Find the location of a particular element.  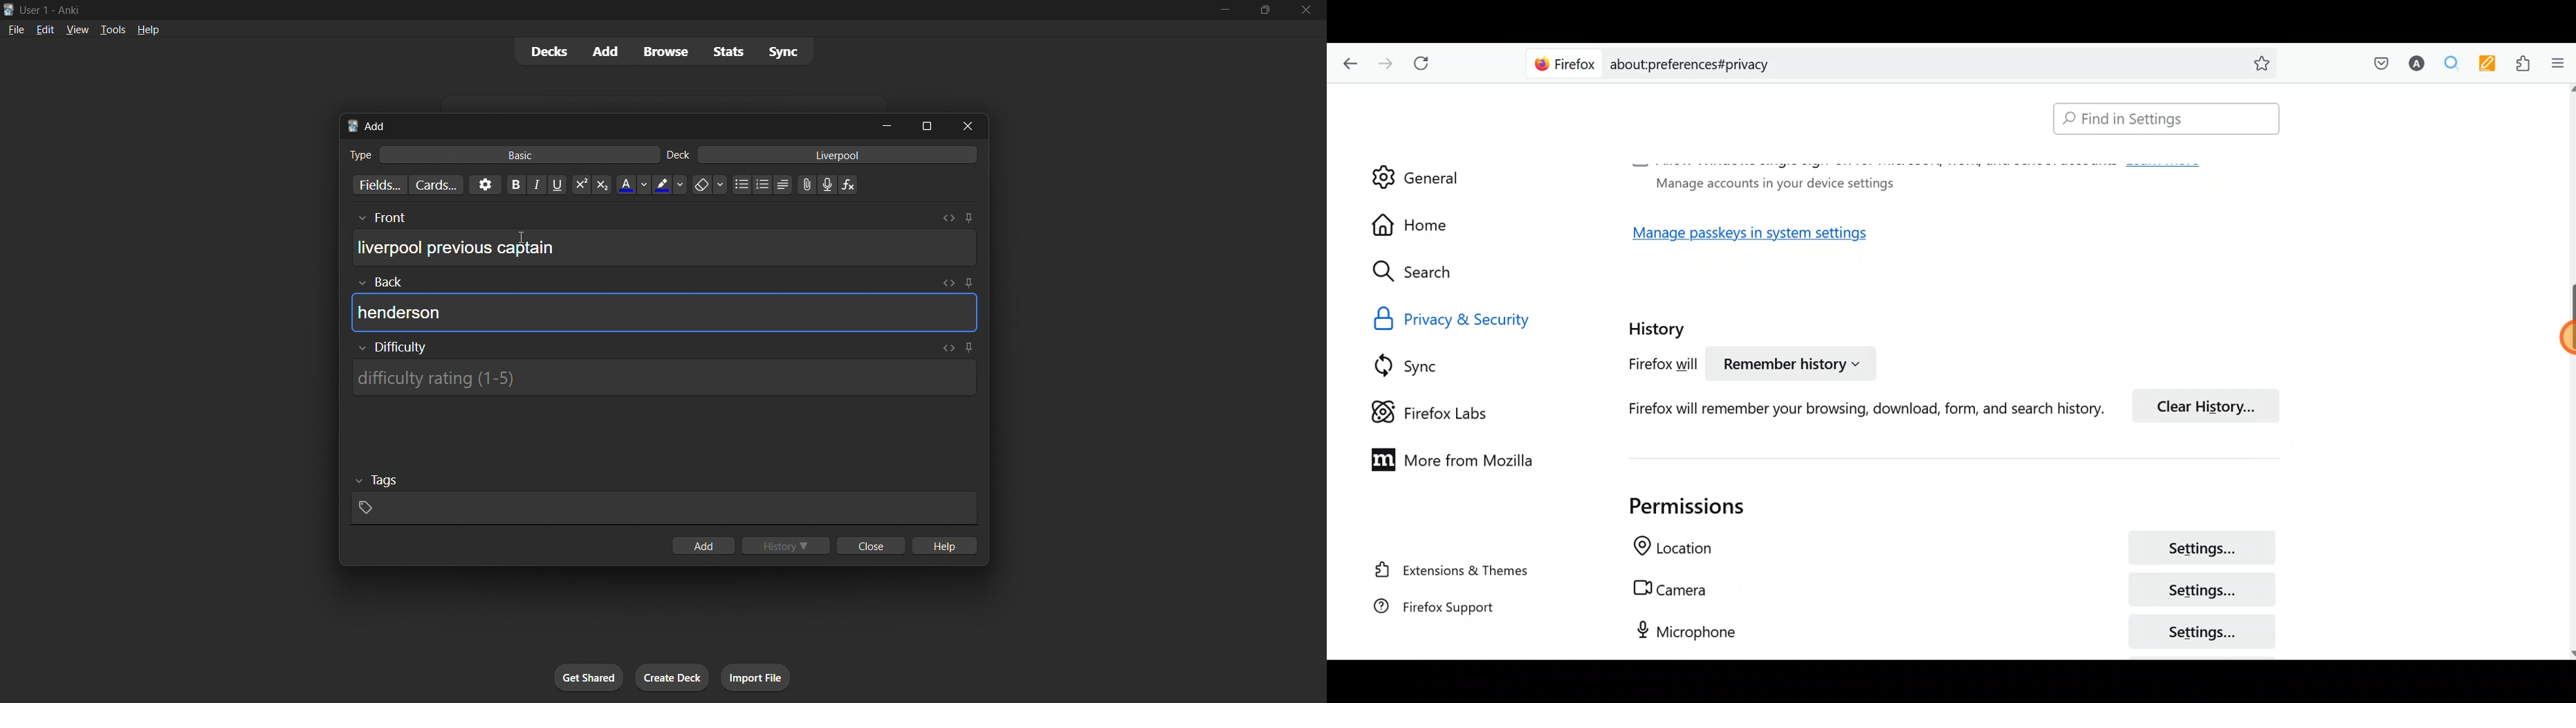

card difficulty input box is located at coordinates (666, 375).